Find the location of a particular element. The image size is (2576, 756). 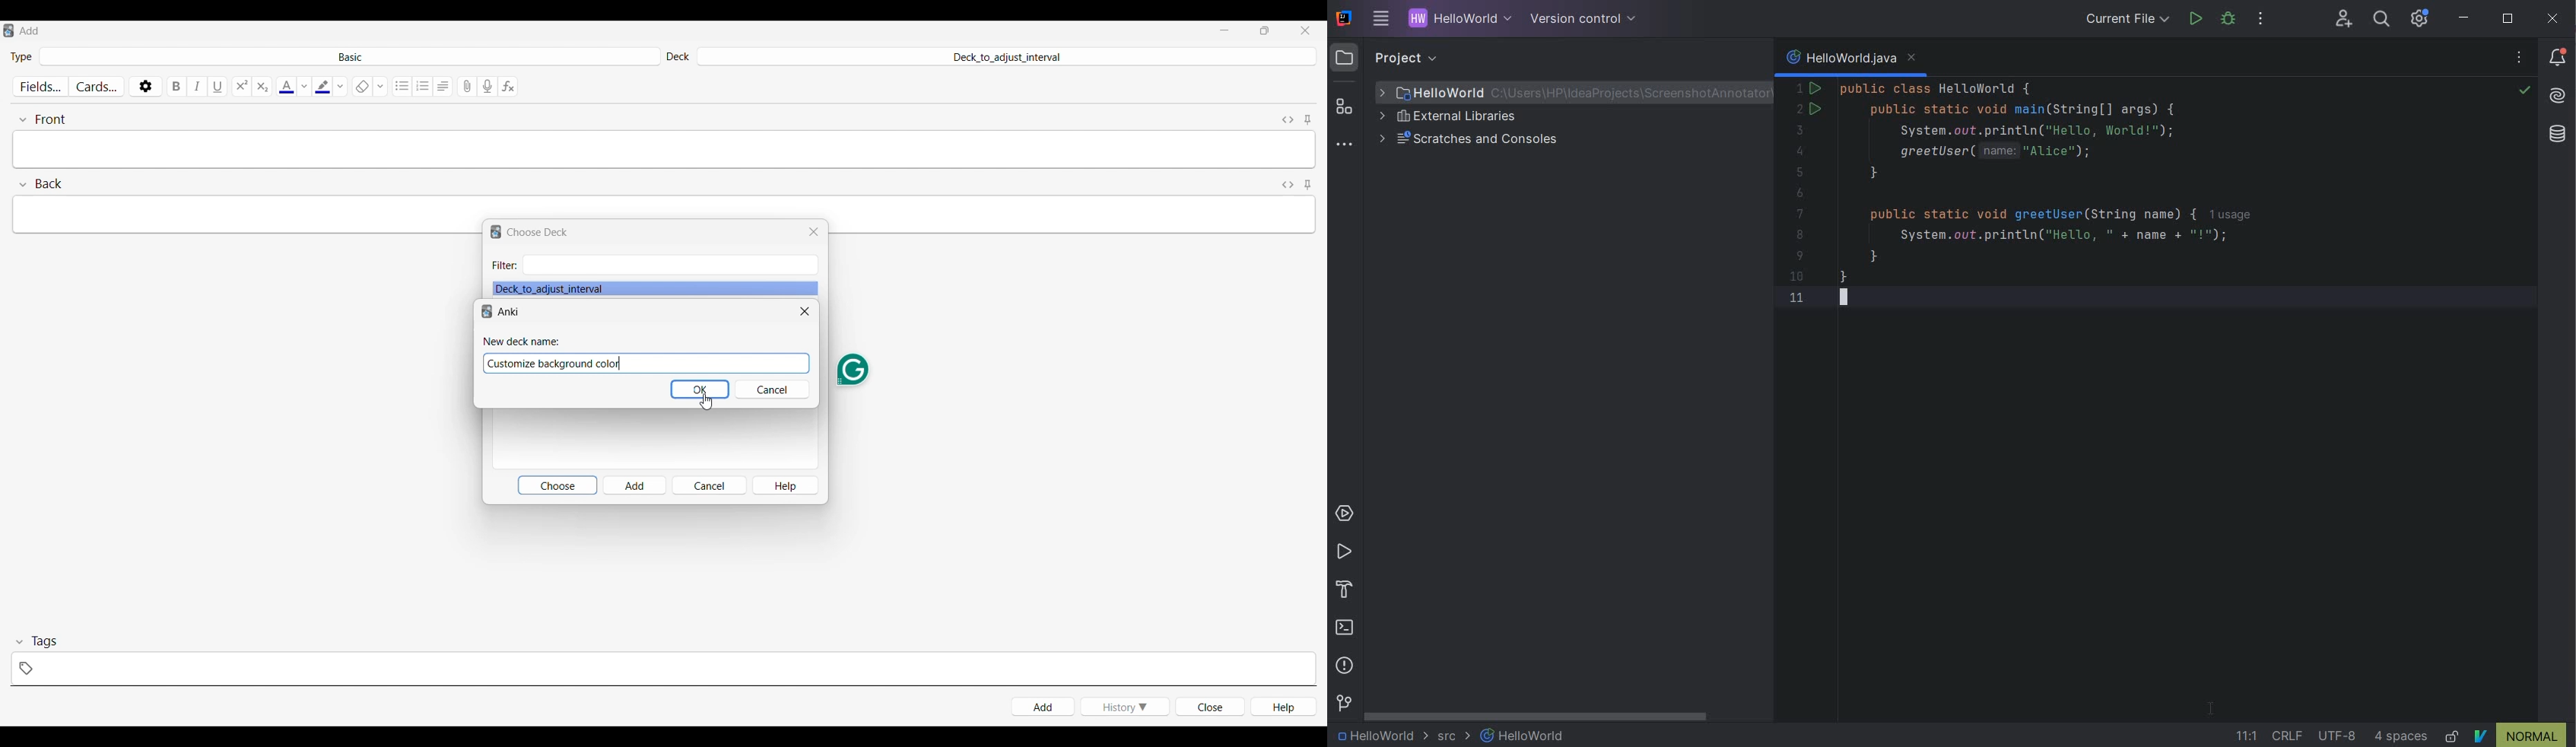

Ordered list is located at coordinates (423, 86).